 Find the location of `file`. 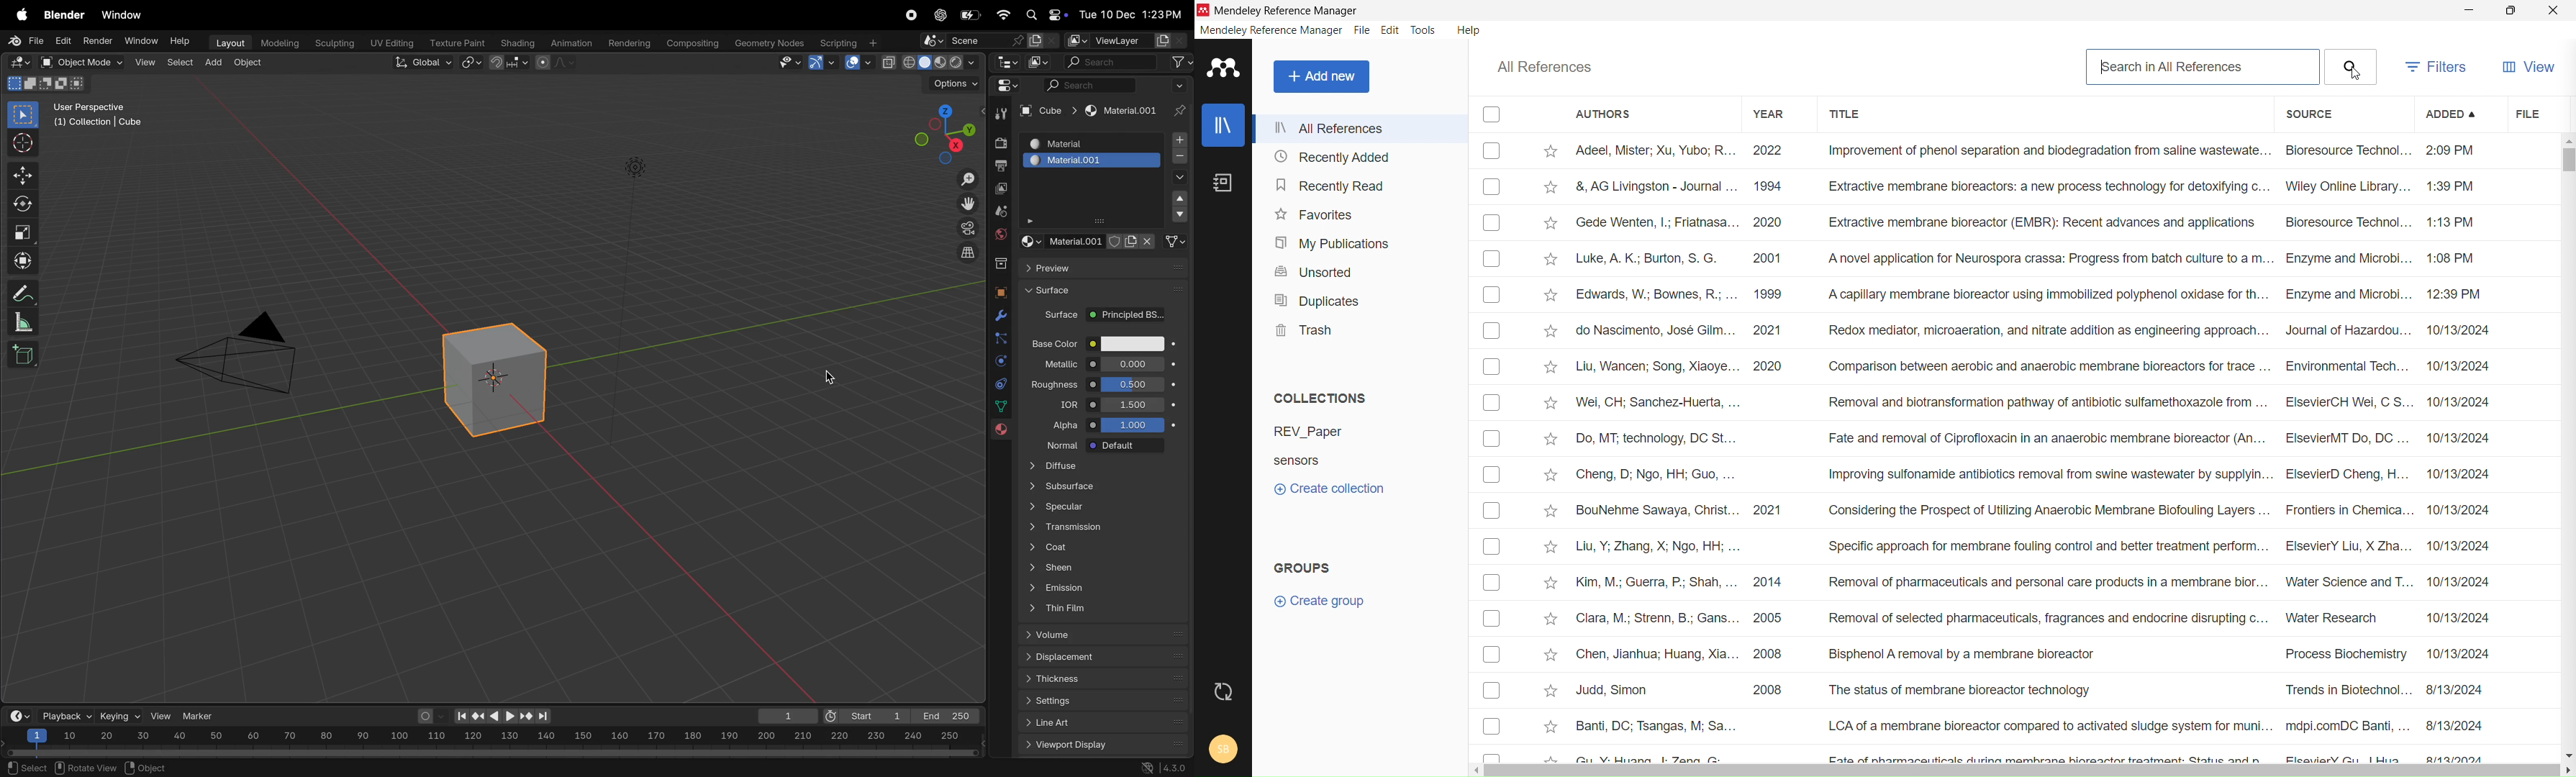

file is located at coordinates (2541, 114).